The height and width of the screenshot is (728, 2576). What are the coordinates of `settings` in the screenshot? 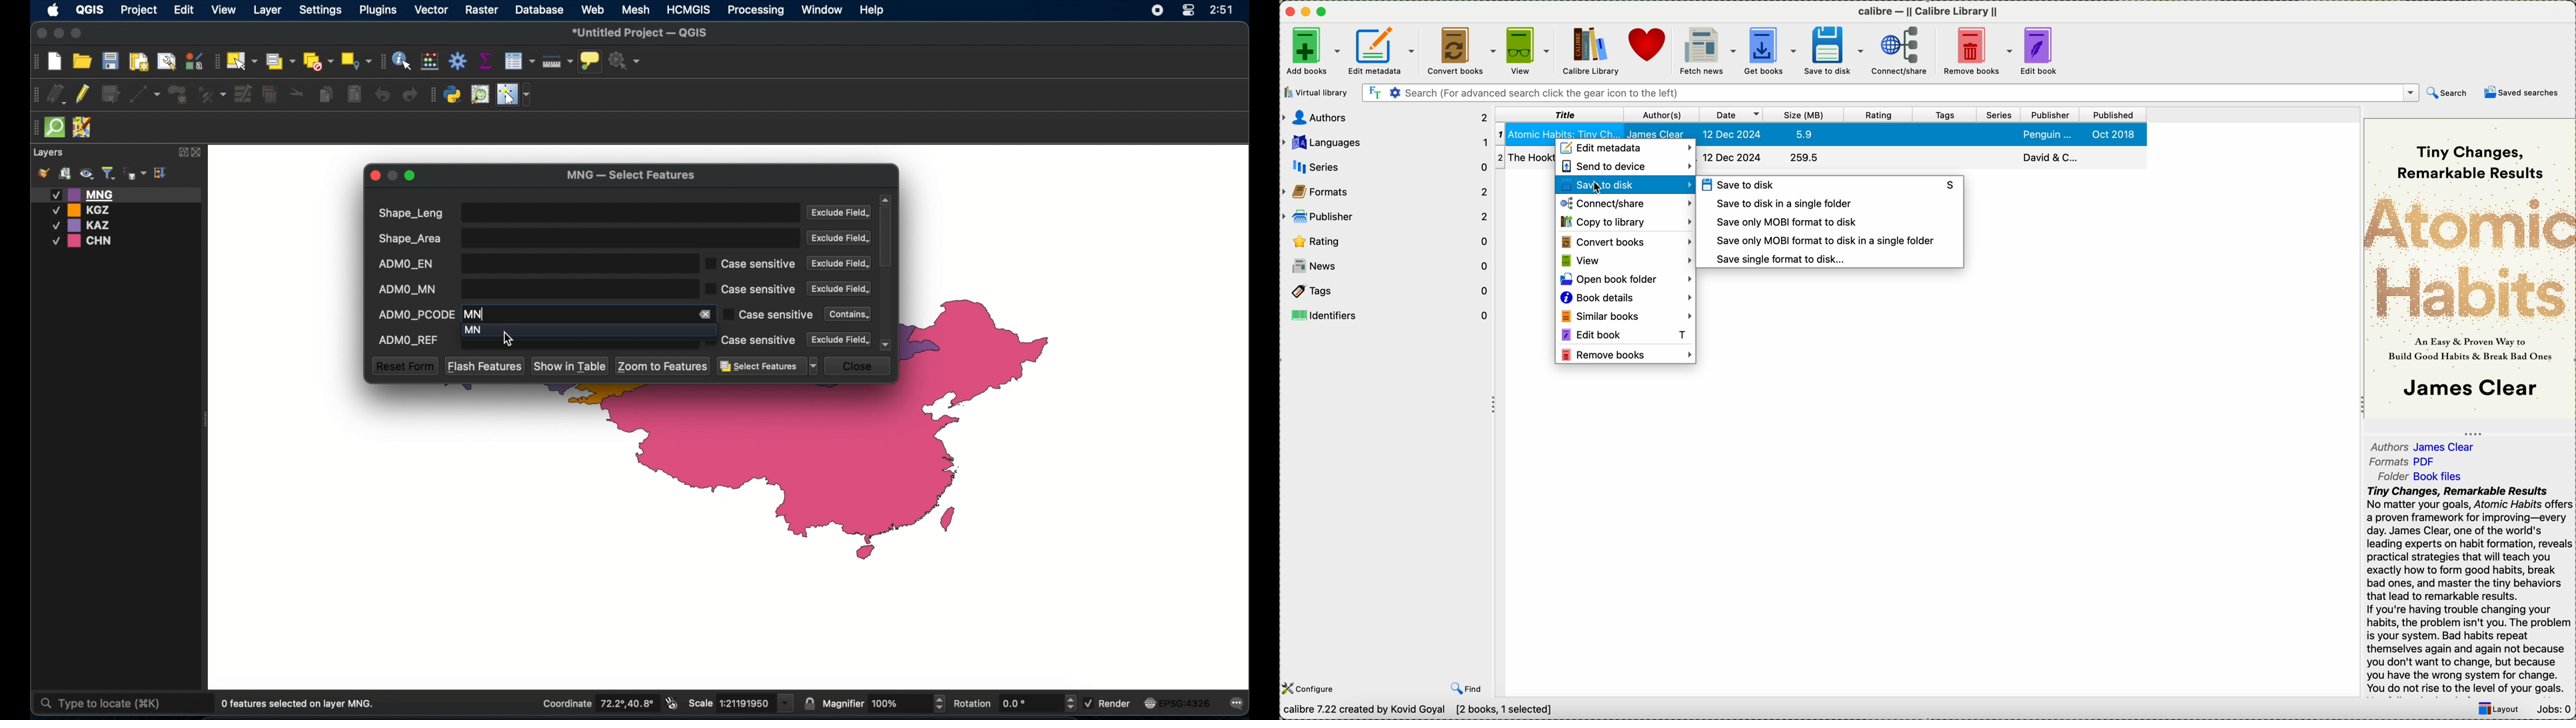 It's located at (320, 11).